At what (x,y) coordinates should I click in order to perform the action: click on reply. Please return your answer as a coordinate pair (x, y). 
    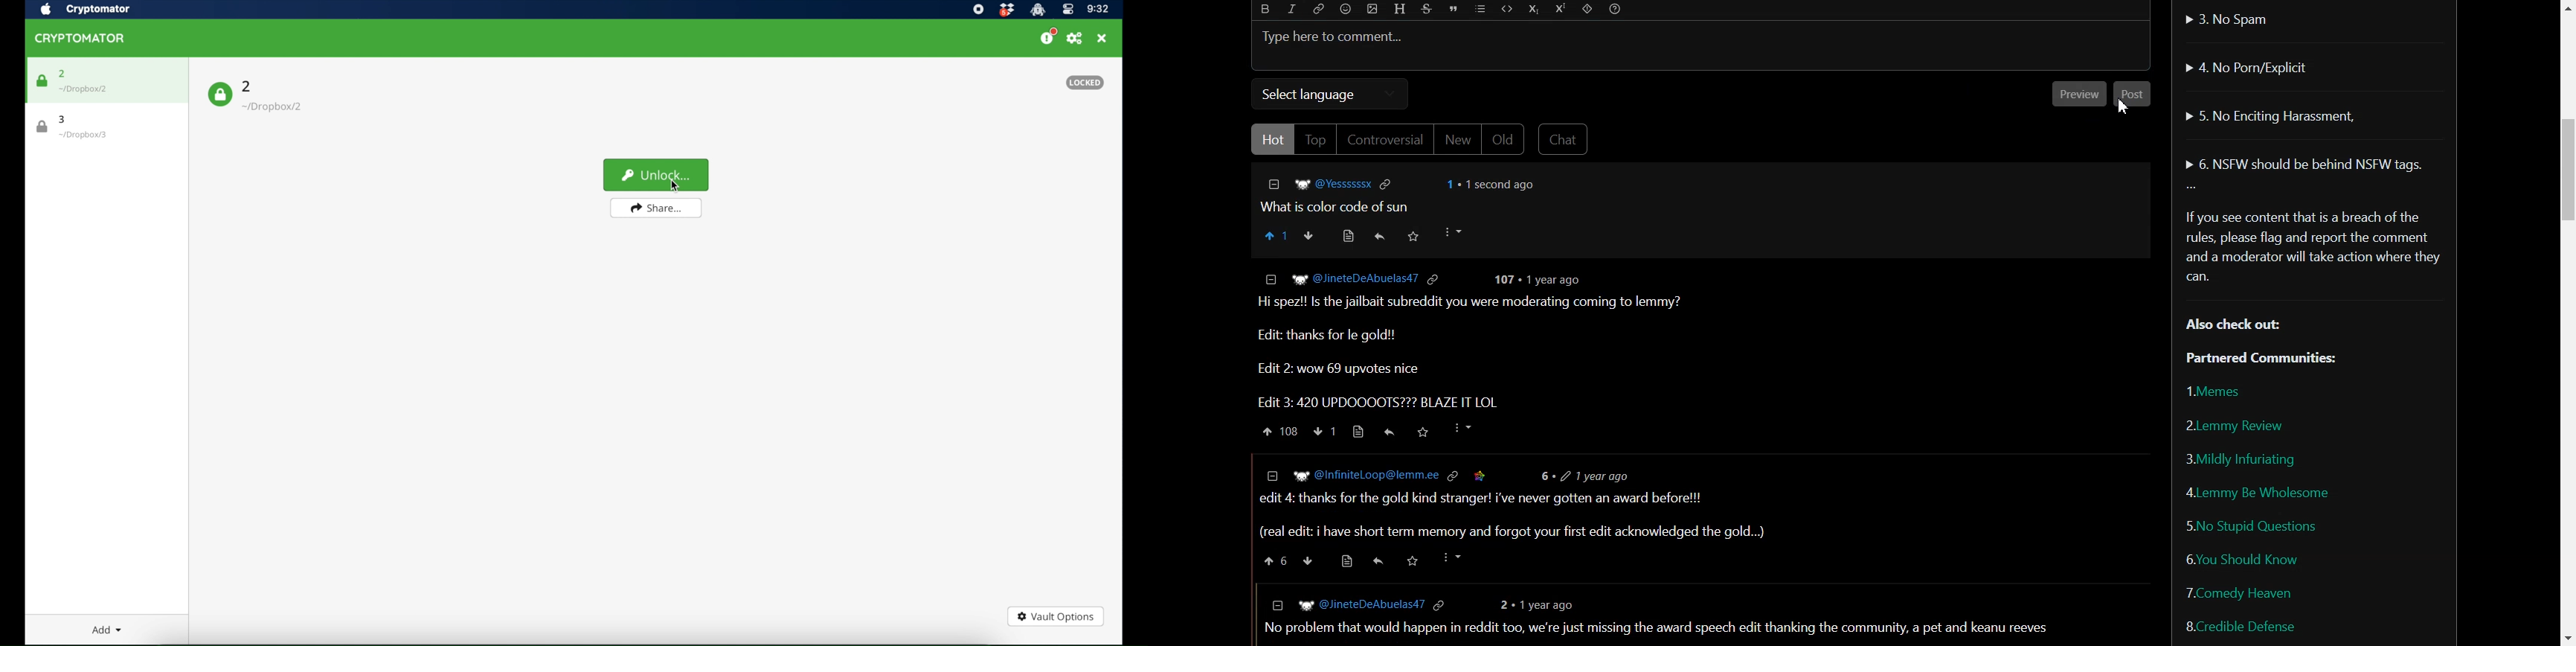
    Looking at the image, I should click on (1392, 432).